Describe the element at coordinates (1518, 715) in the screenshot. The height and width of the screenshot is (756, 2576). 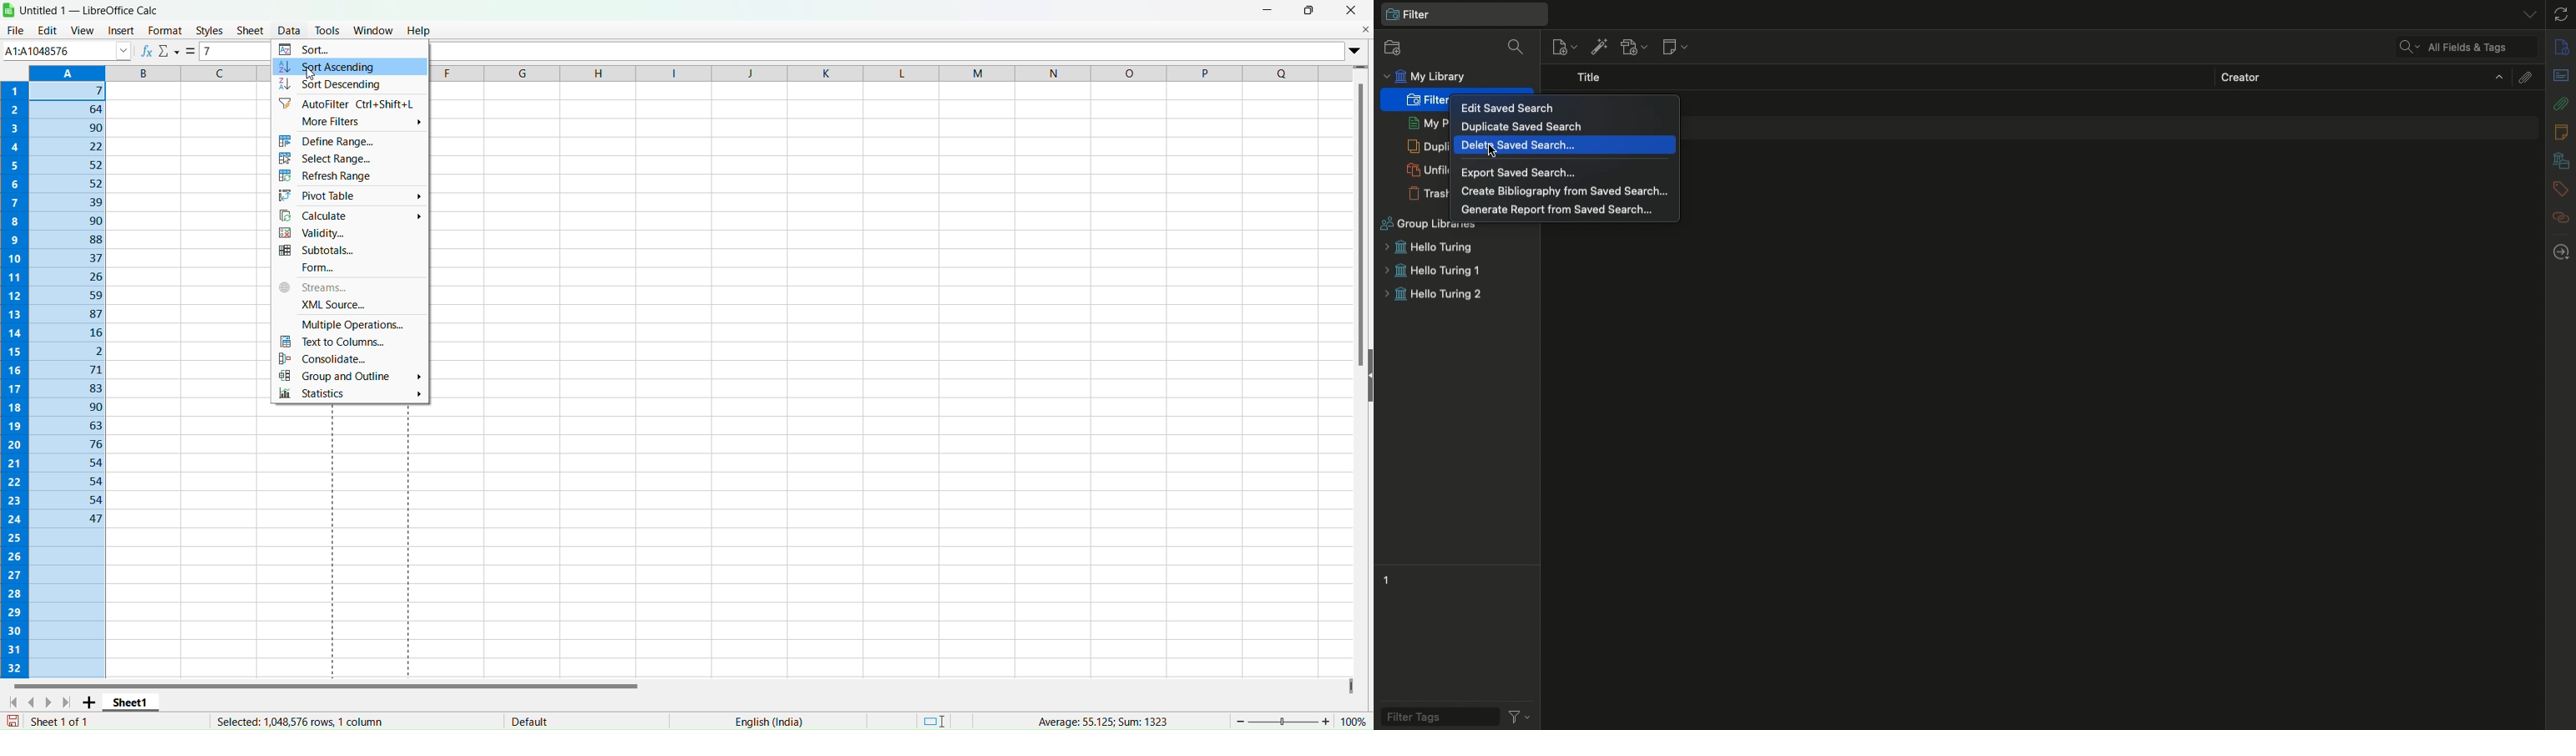
I see `Actions` at that location.